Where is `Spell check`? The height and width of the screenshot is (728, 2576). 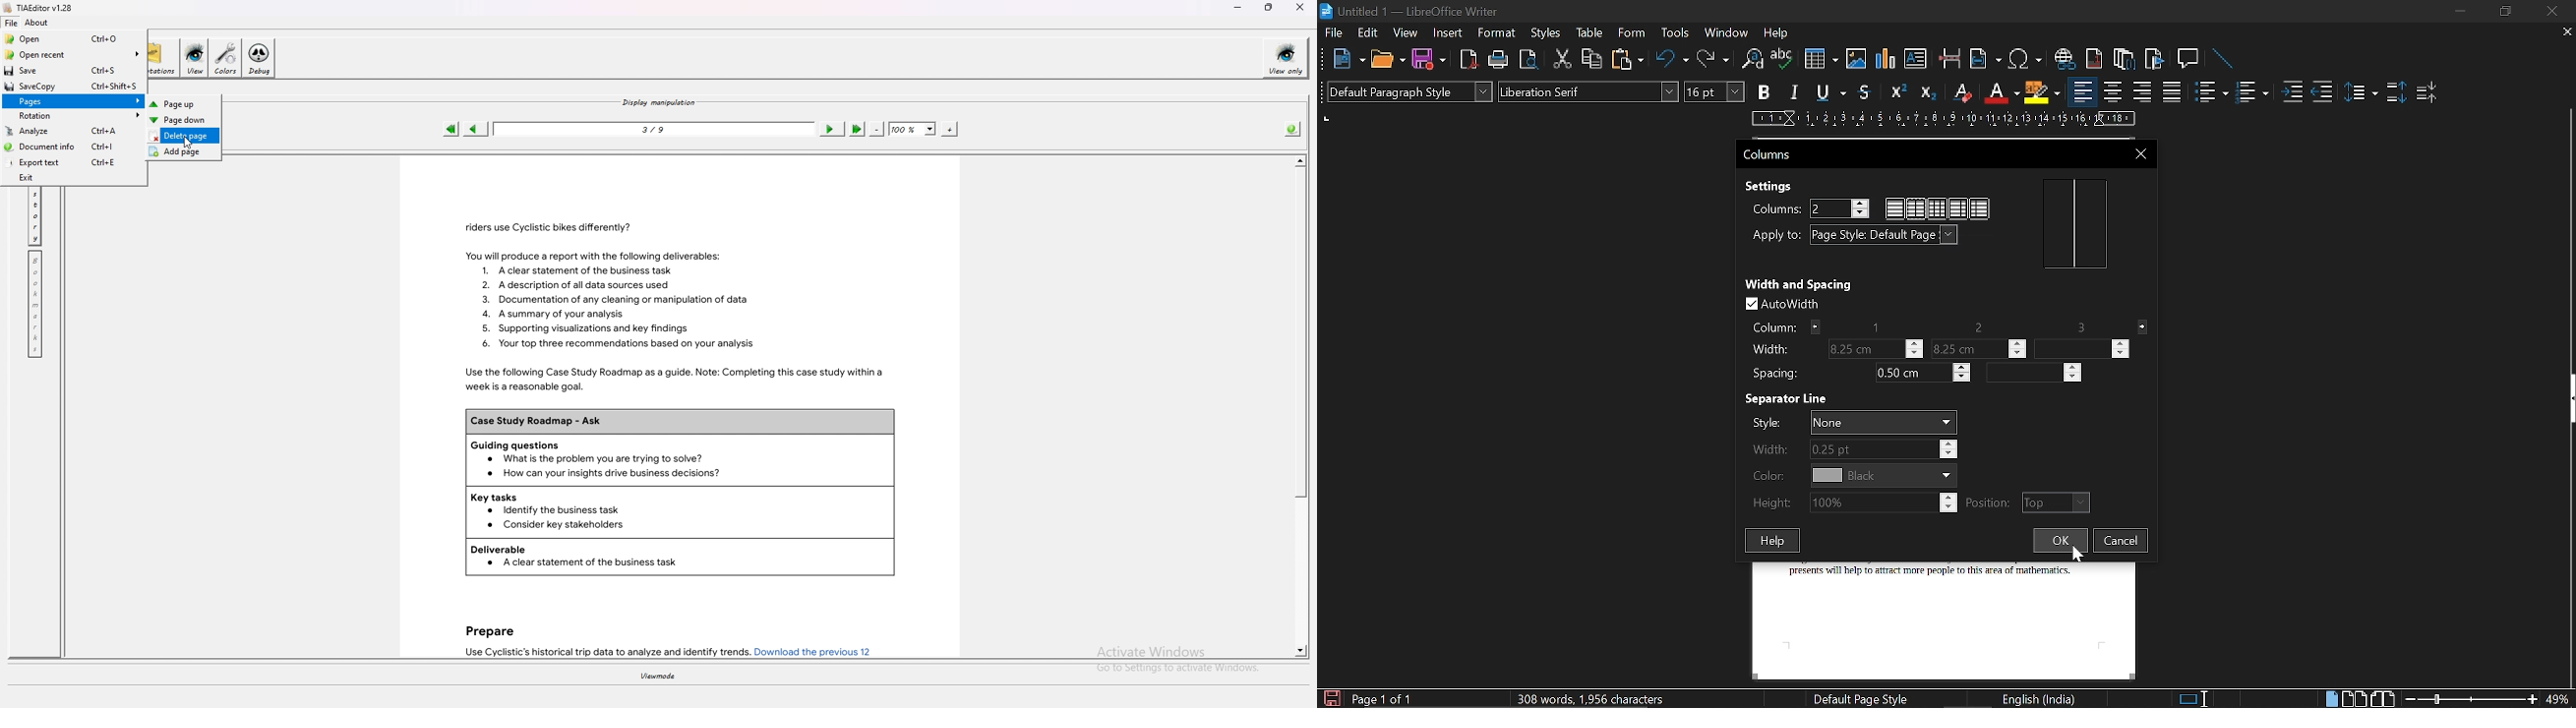
Spell check is located at coordinates (1782, 58).